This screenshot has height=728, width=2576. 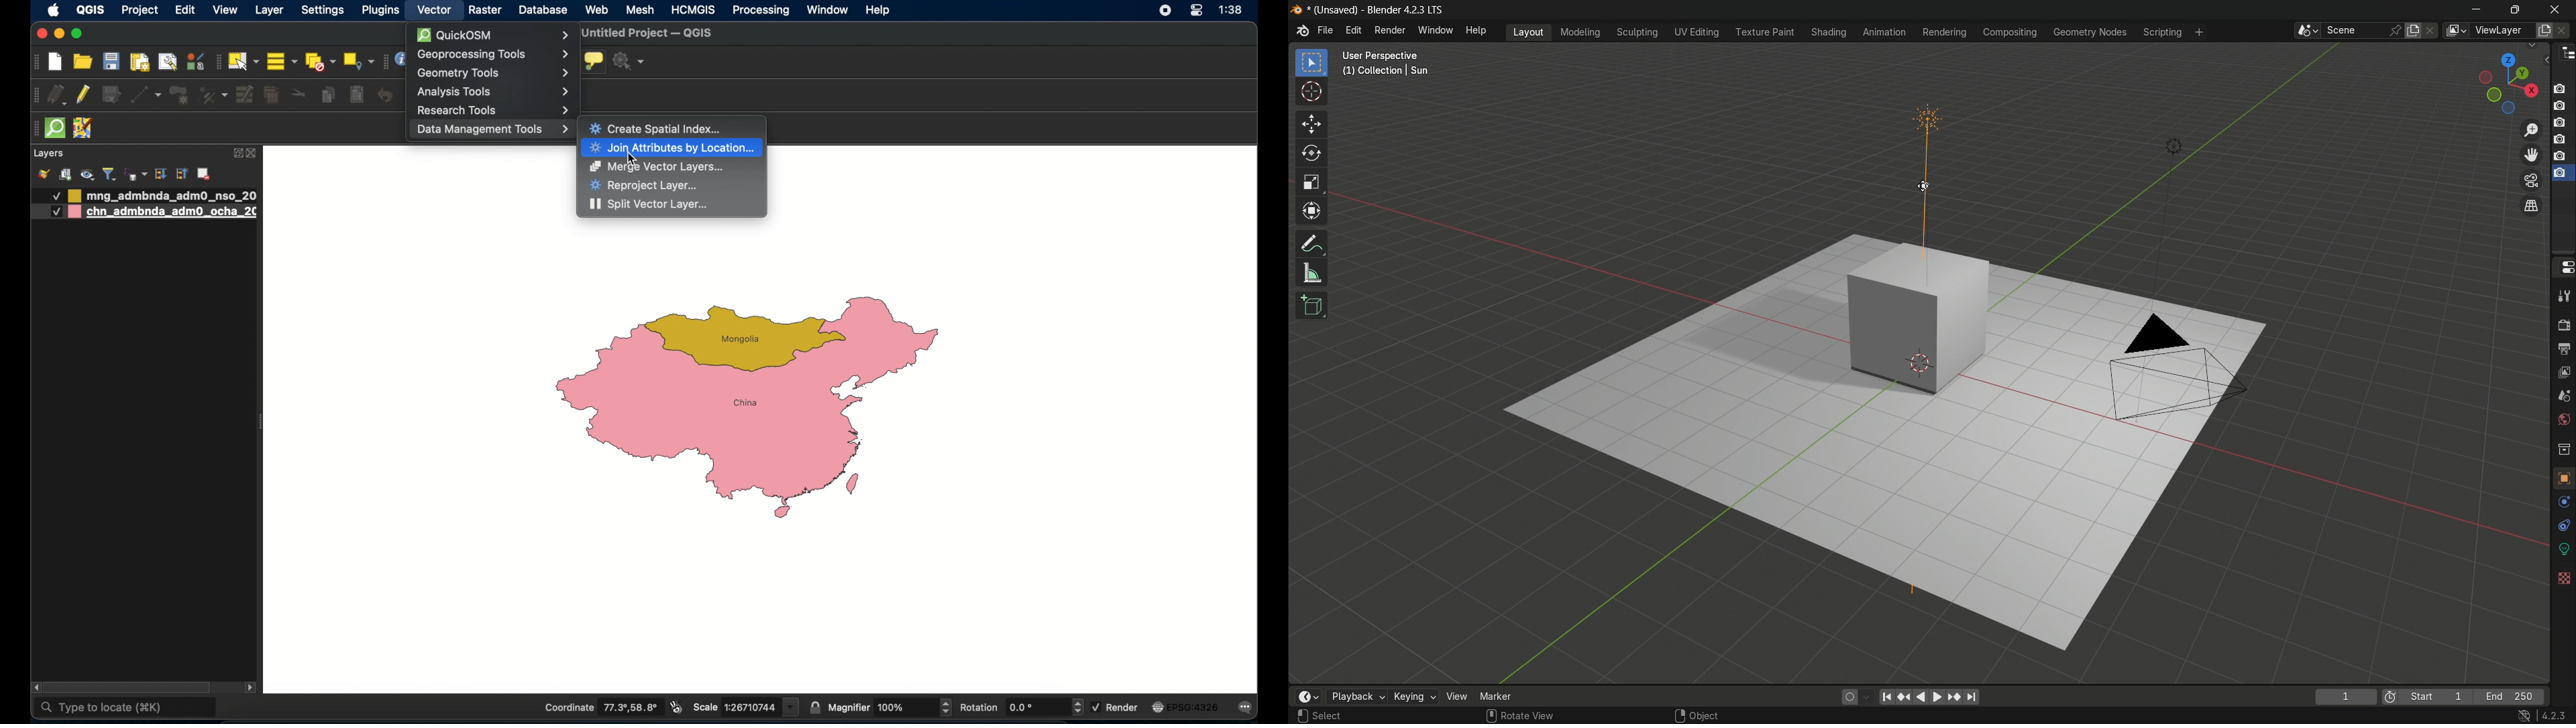 I want to click on camera, so click(x=2174, y=365).